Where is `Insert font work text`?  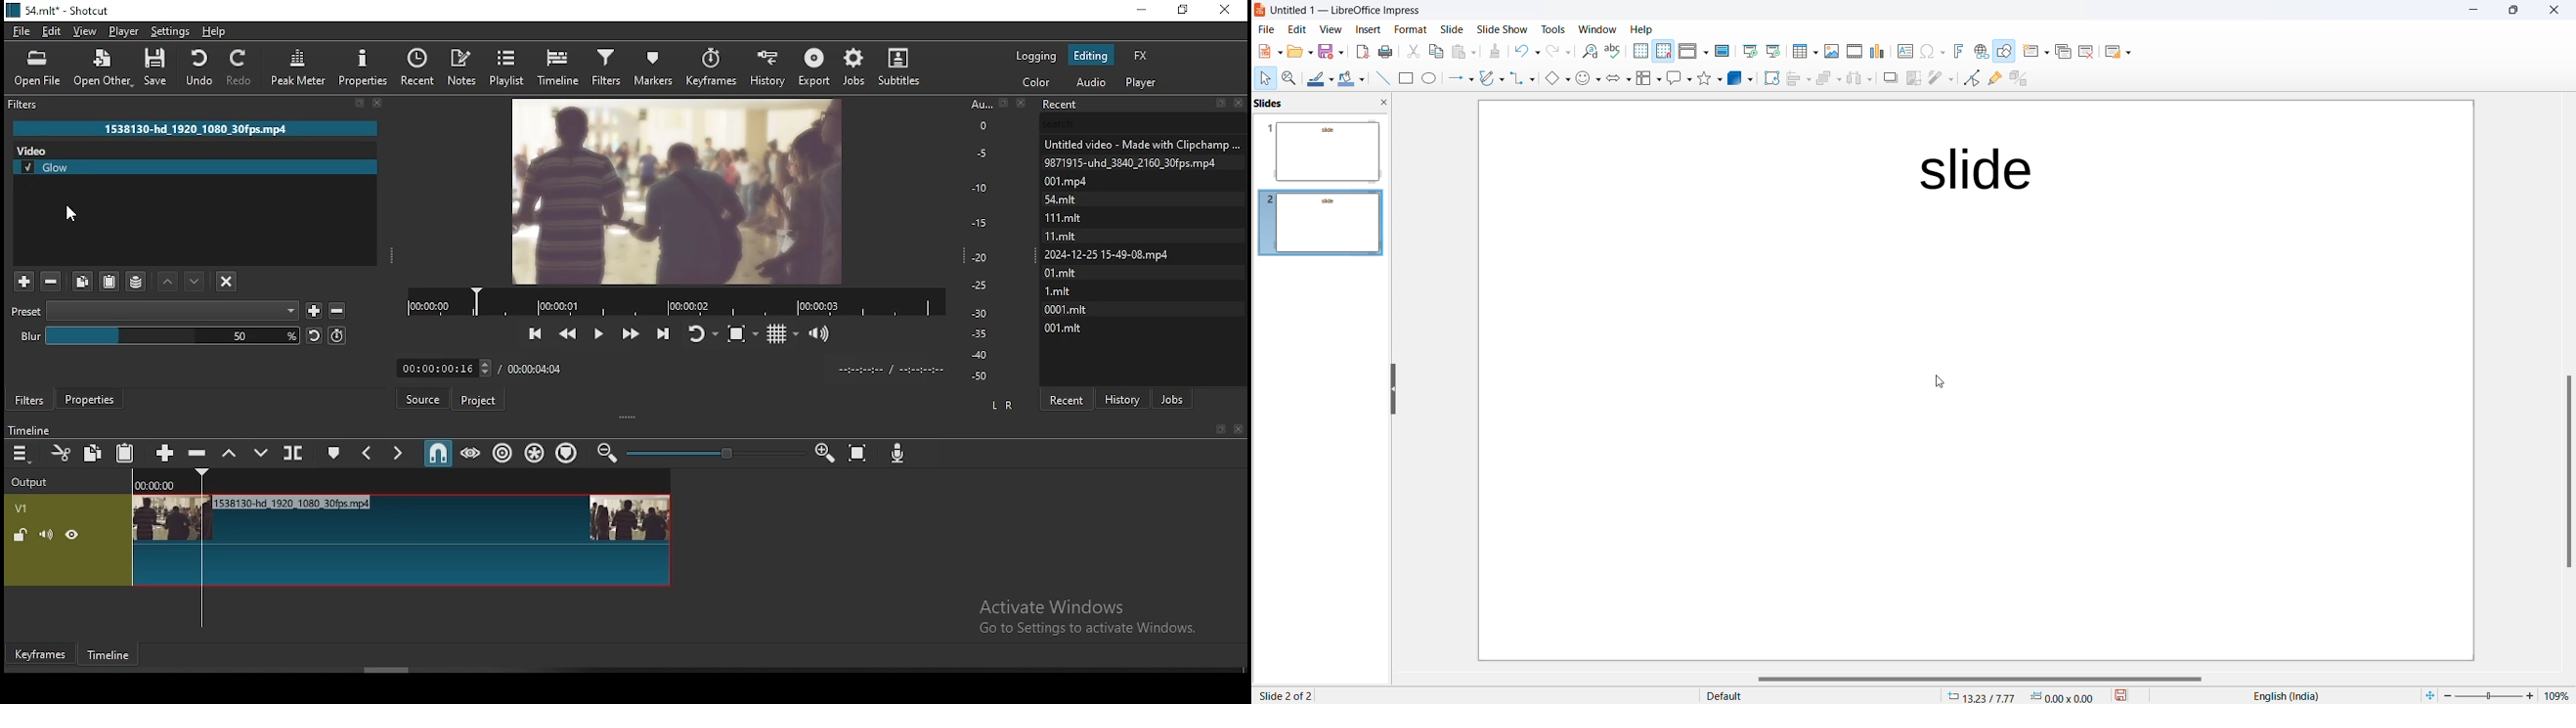
Insert font work text is located at coordinates (1958, 51).